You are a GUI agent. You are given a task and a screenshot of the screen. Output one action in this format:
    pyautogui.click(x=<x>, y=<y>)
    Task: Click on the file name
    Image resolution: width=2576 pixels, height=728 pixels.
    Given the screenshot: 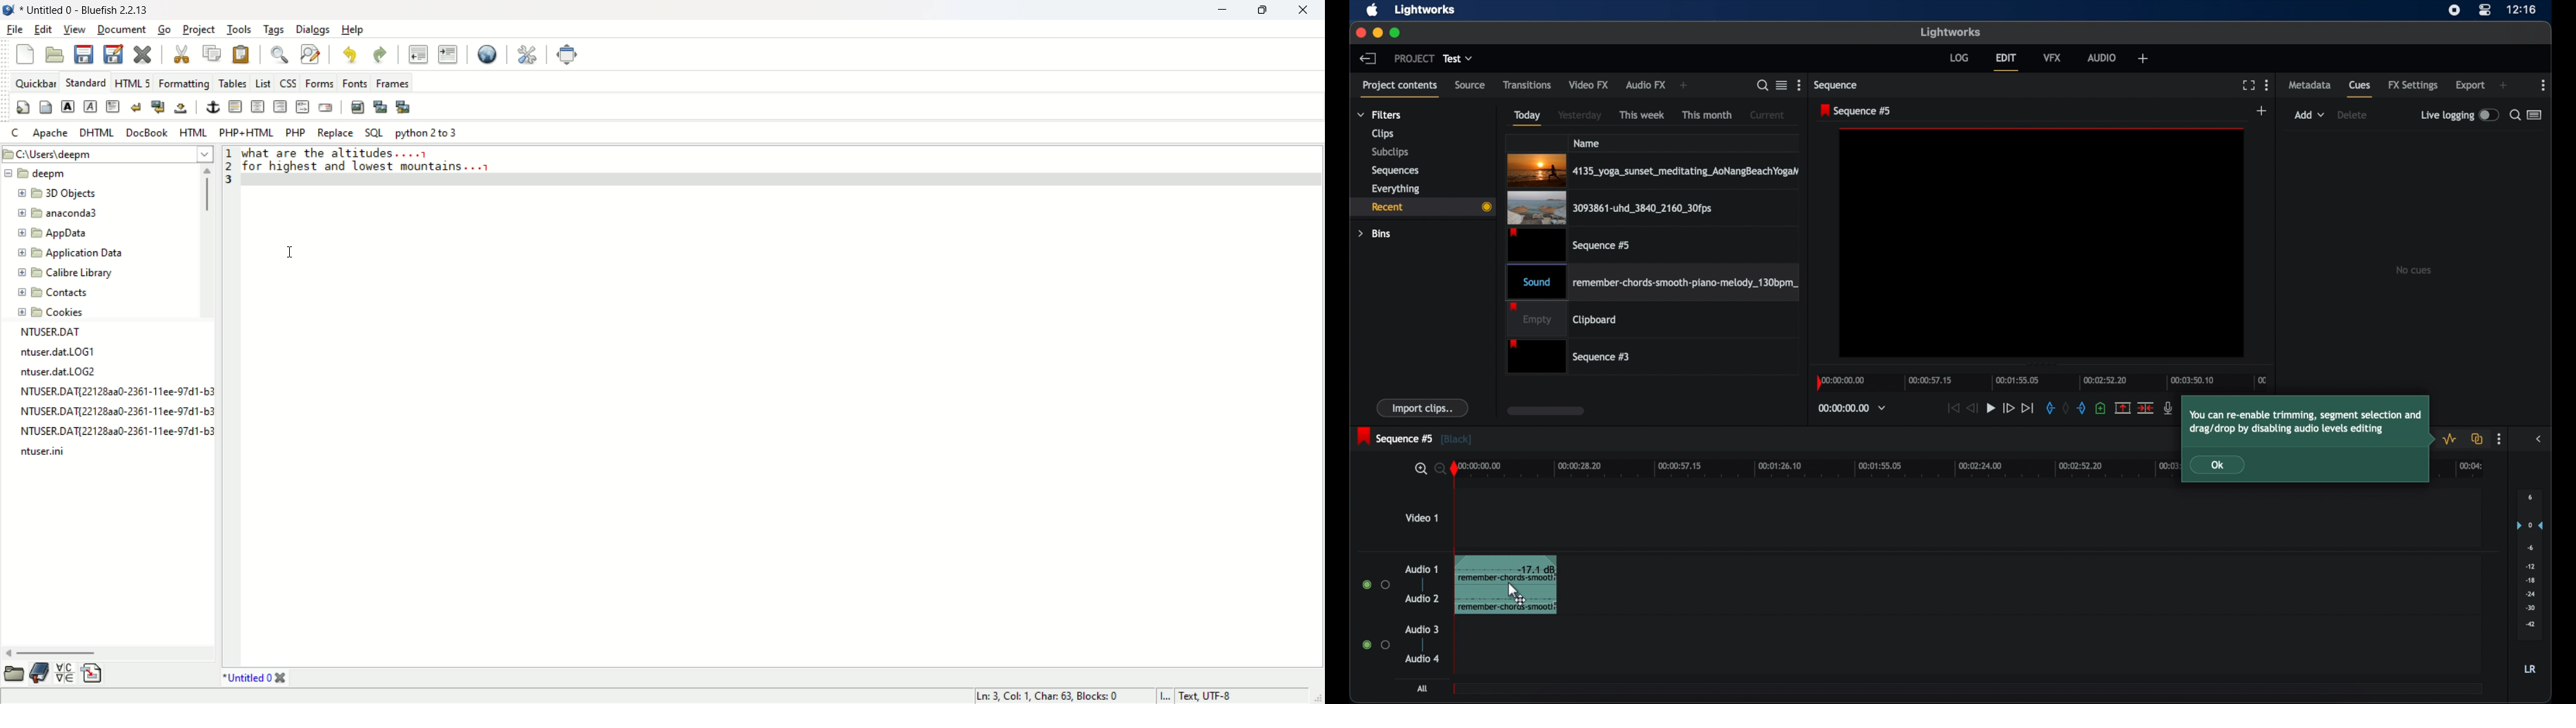 What is the action you would take?
    pyautogui.click(x=68, y=333)
    